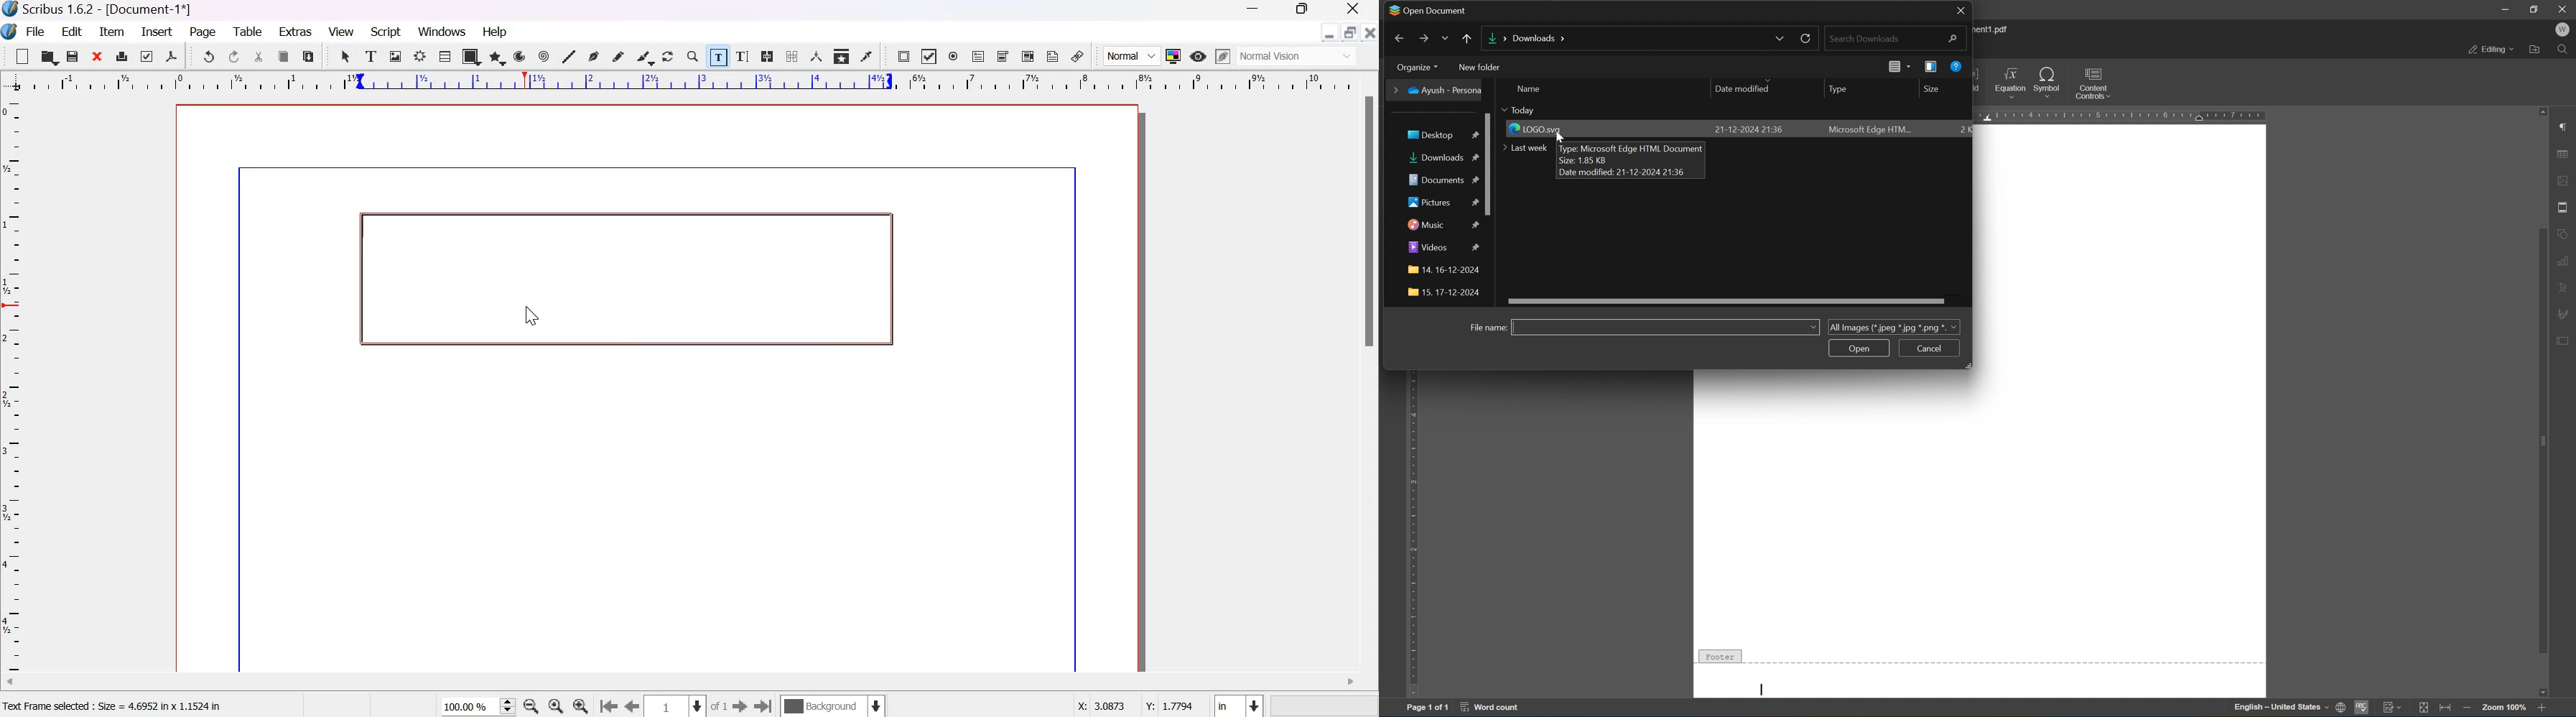 The height and width of the screenshot is (728, 2576). What do you see at coordinates (2566, 127) in the screenshot?
I see `paragraph settings` at bounding box center [2566, 127].